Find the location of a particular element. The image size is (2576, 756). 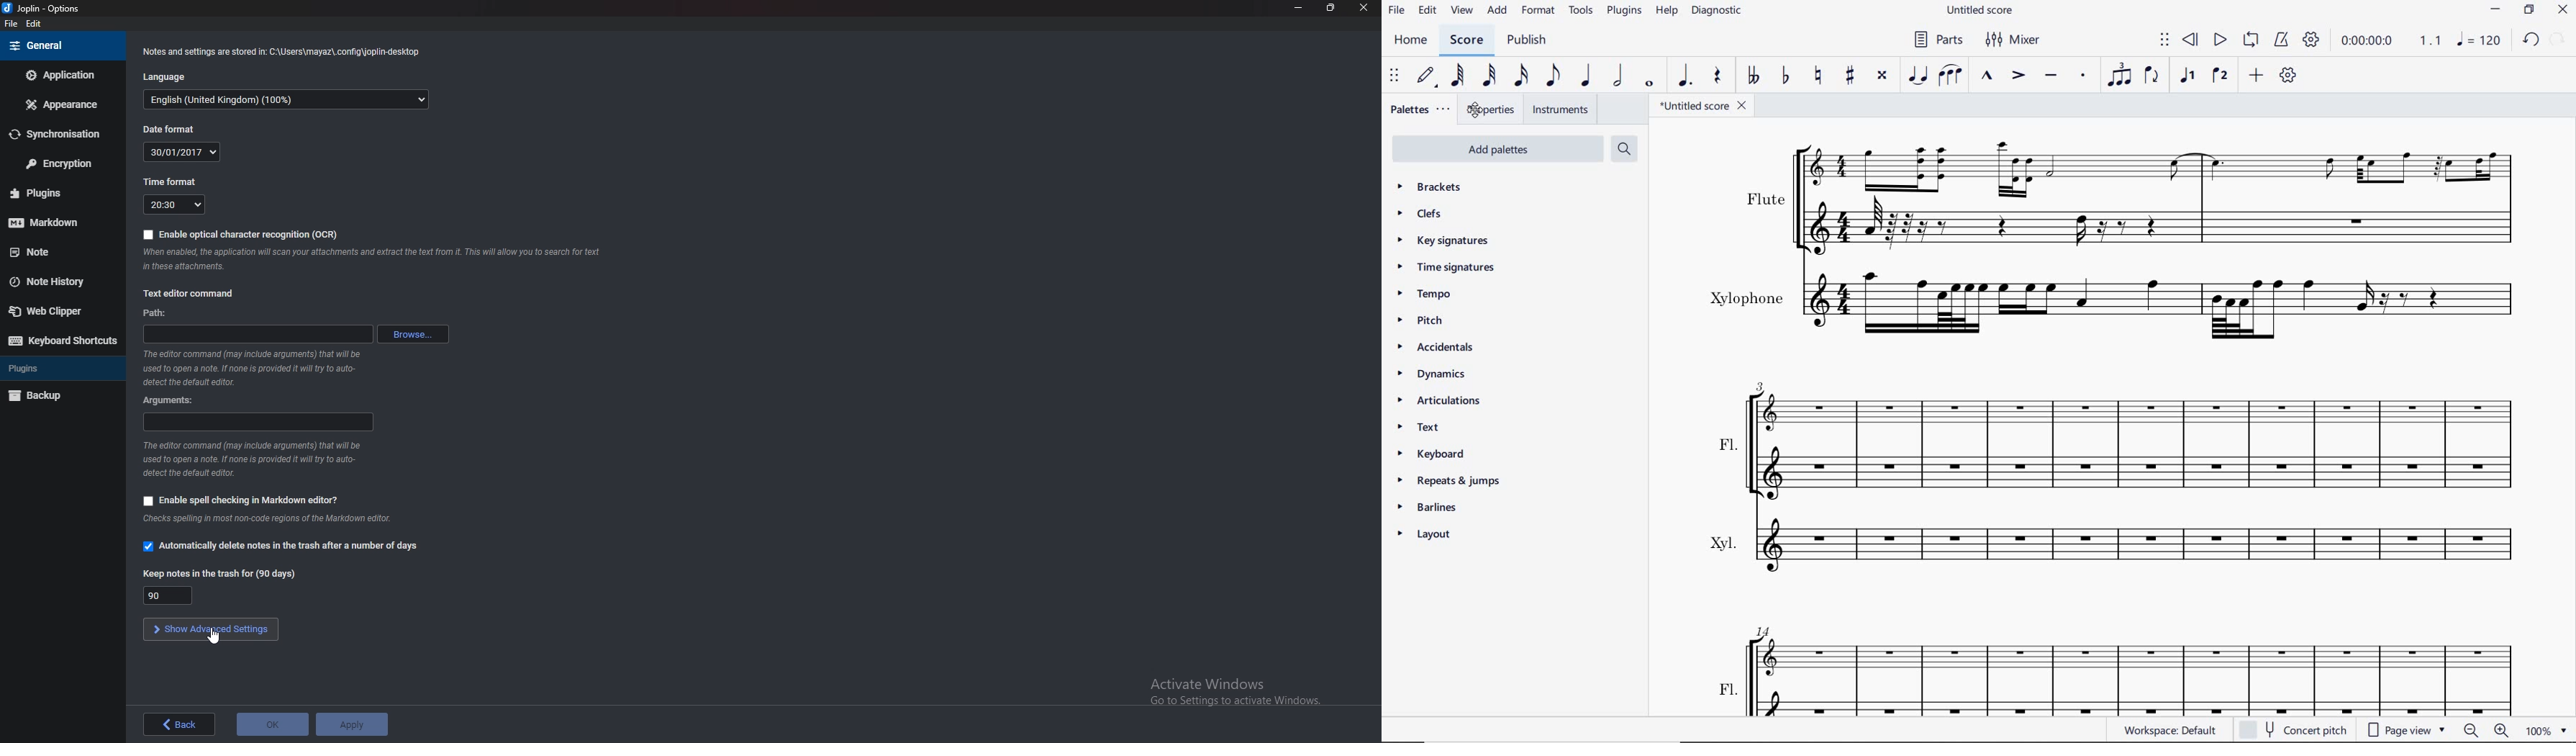

Info is located at coordinates (278, 518).